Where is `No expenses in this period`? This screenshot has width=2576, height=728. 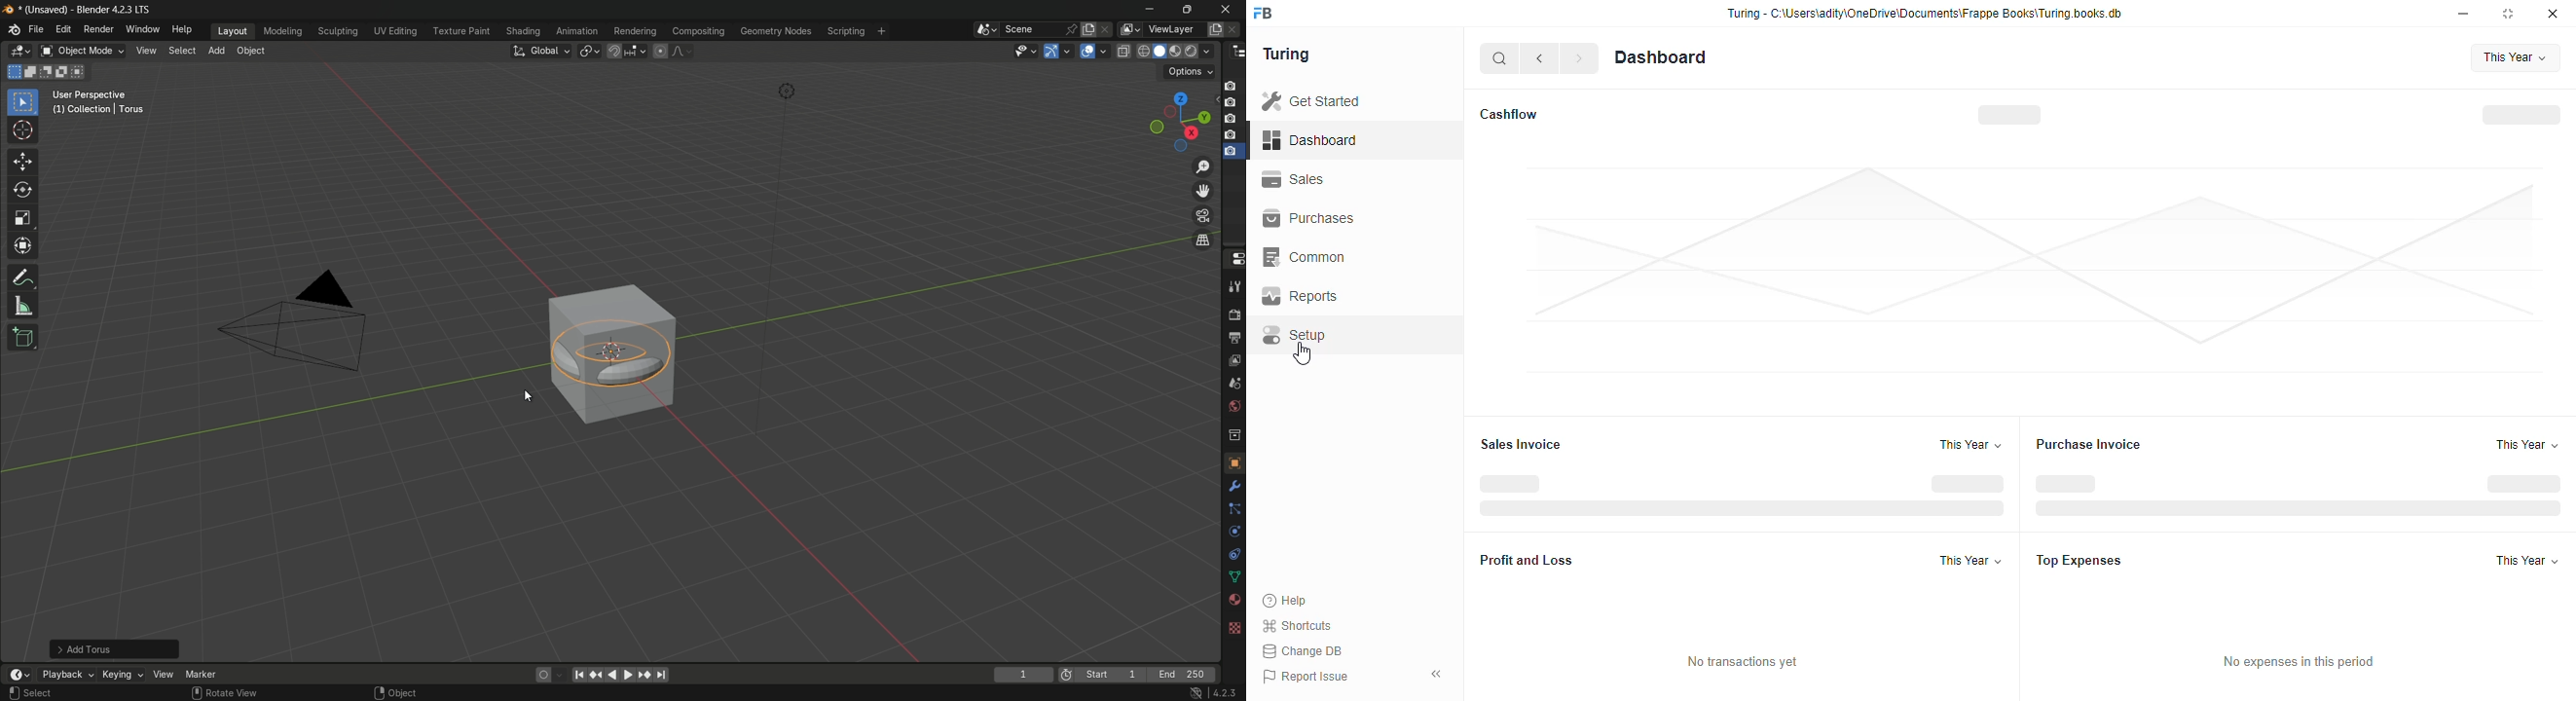 No expenses in this period is located at coordinates (2301, 664).